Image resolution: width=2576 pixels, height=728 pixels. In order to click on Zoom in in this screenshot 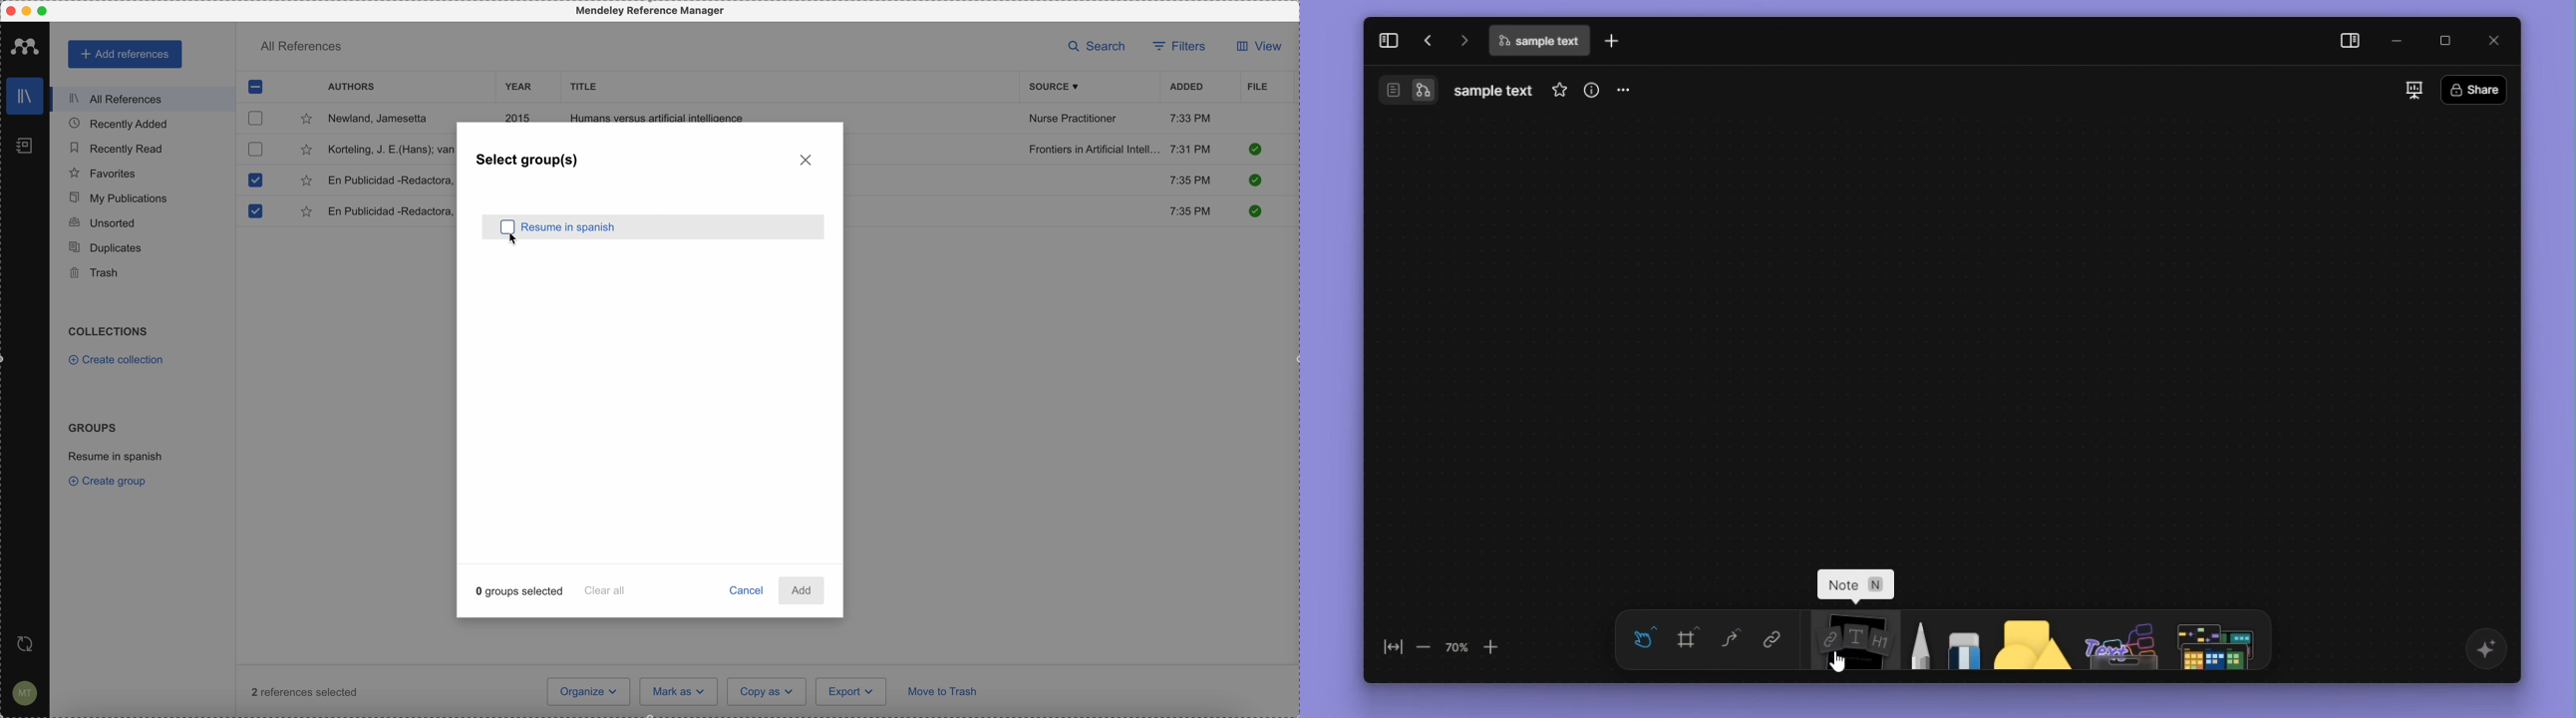, I will do `click(1501, 646)`.